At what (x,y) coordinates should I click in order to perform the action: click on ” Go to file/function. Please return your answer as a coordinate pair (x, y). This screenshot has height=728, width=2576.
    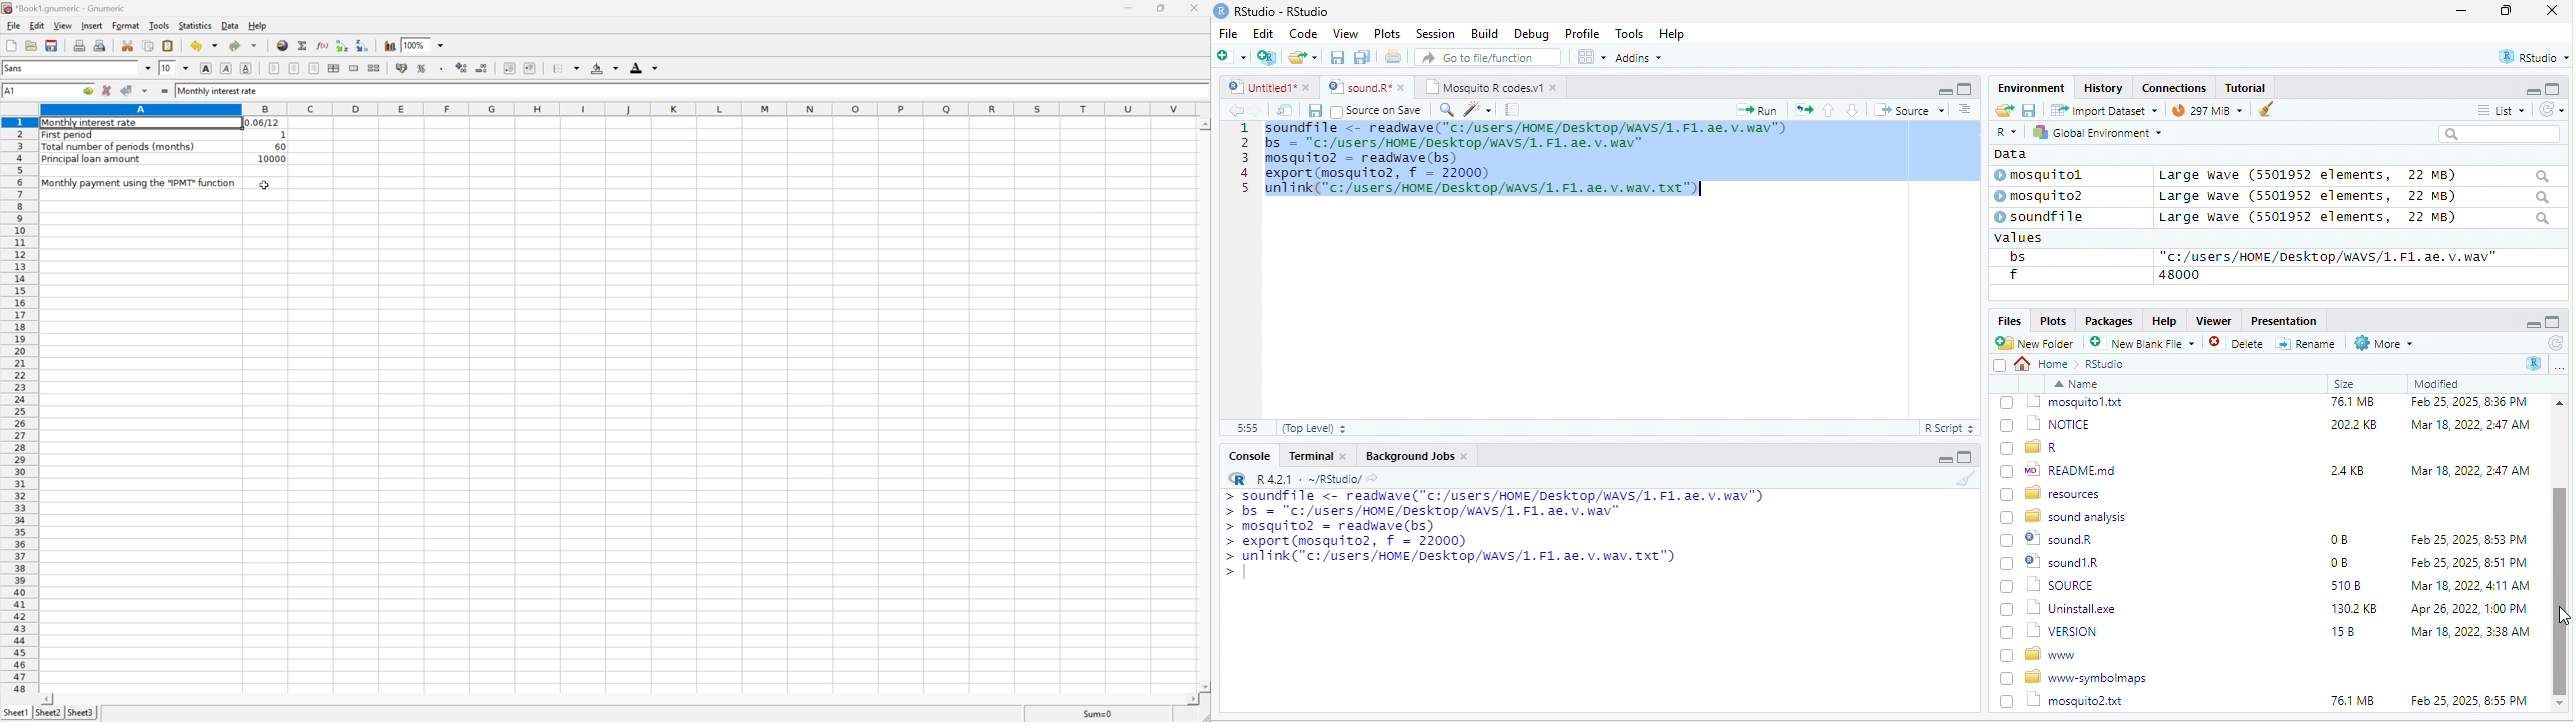
    Looking at the image, I should click on (1489, 59).